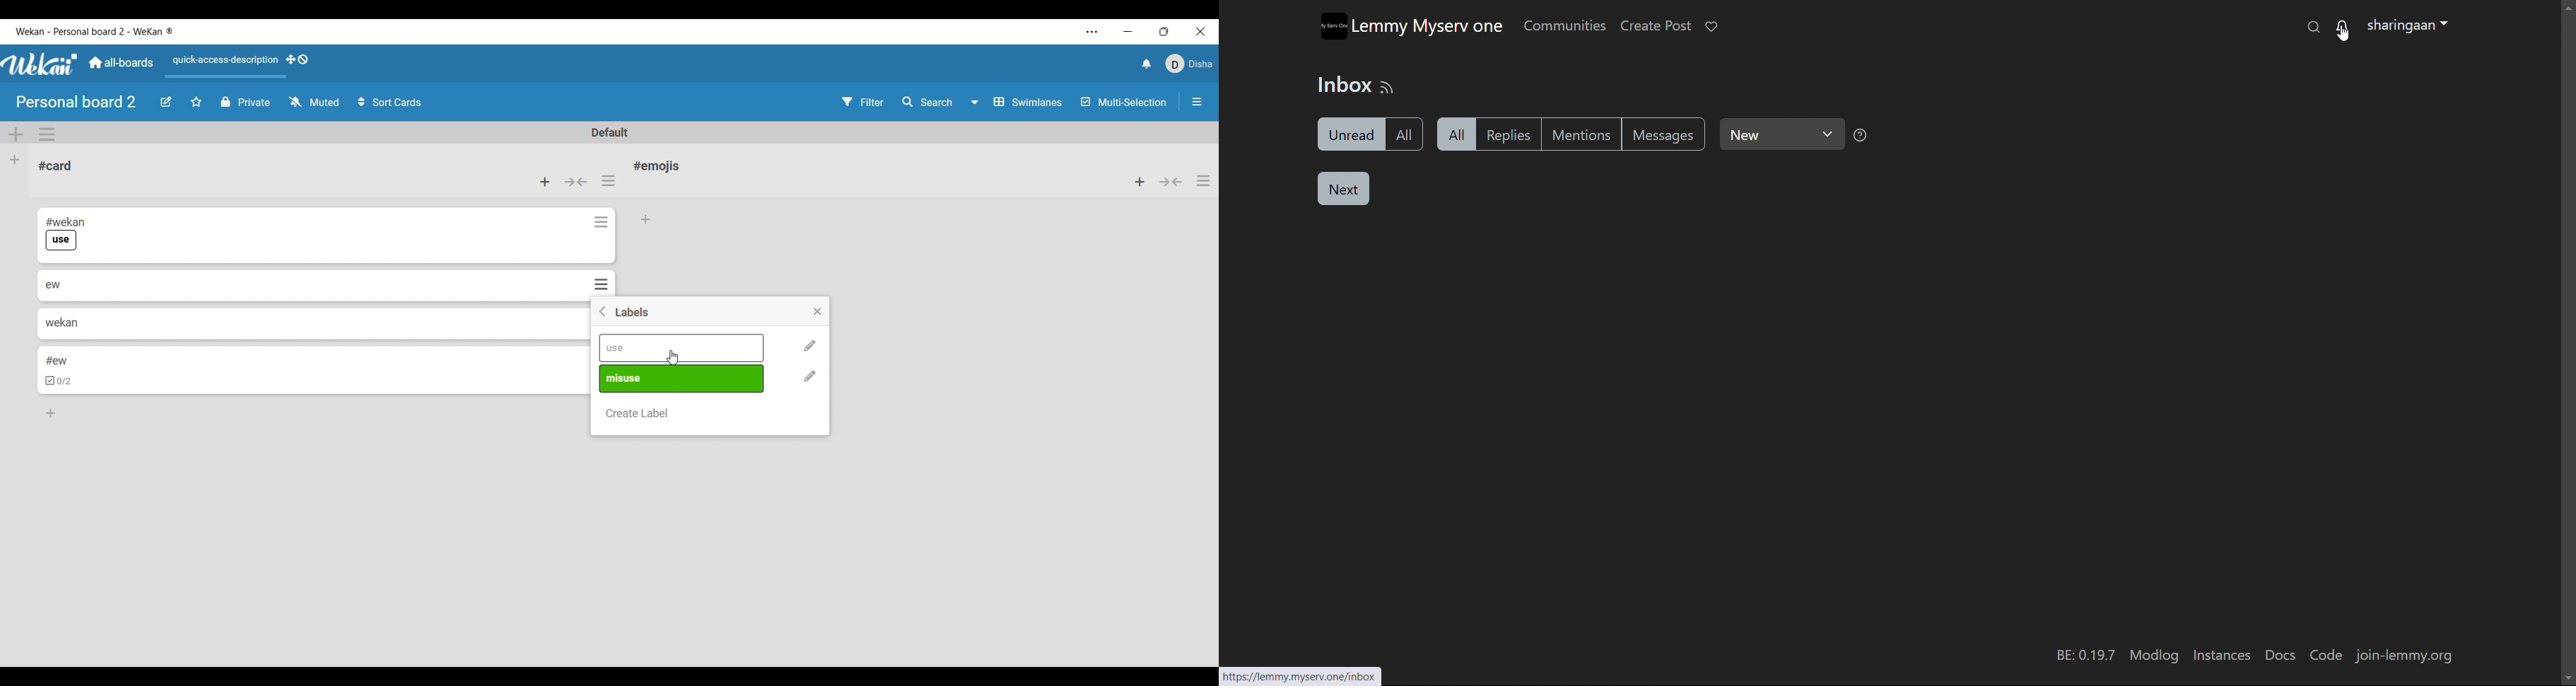 Image resolution: width=2576 pixels, height=700 pixels. I want to click on Card name, so click(55, 166).